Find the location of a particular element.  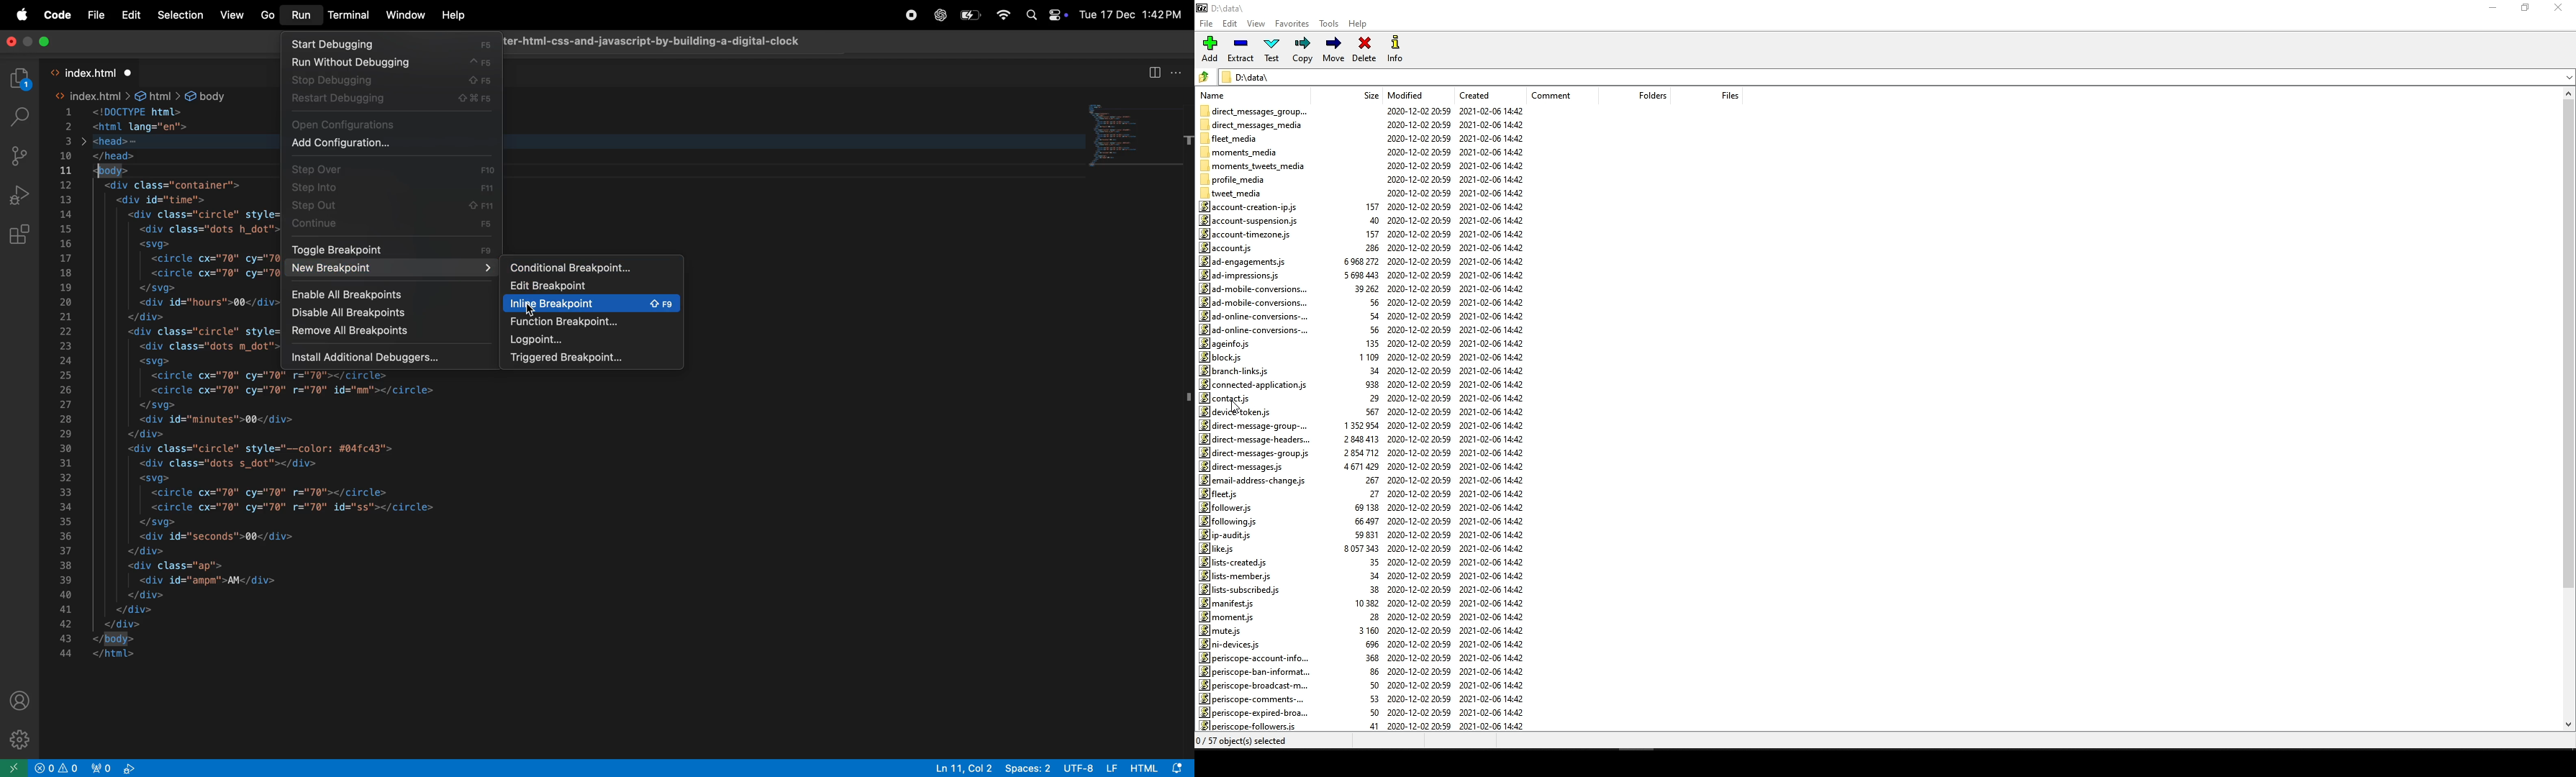

ni-devices.js is located at coordinates (1233, 643).